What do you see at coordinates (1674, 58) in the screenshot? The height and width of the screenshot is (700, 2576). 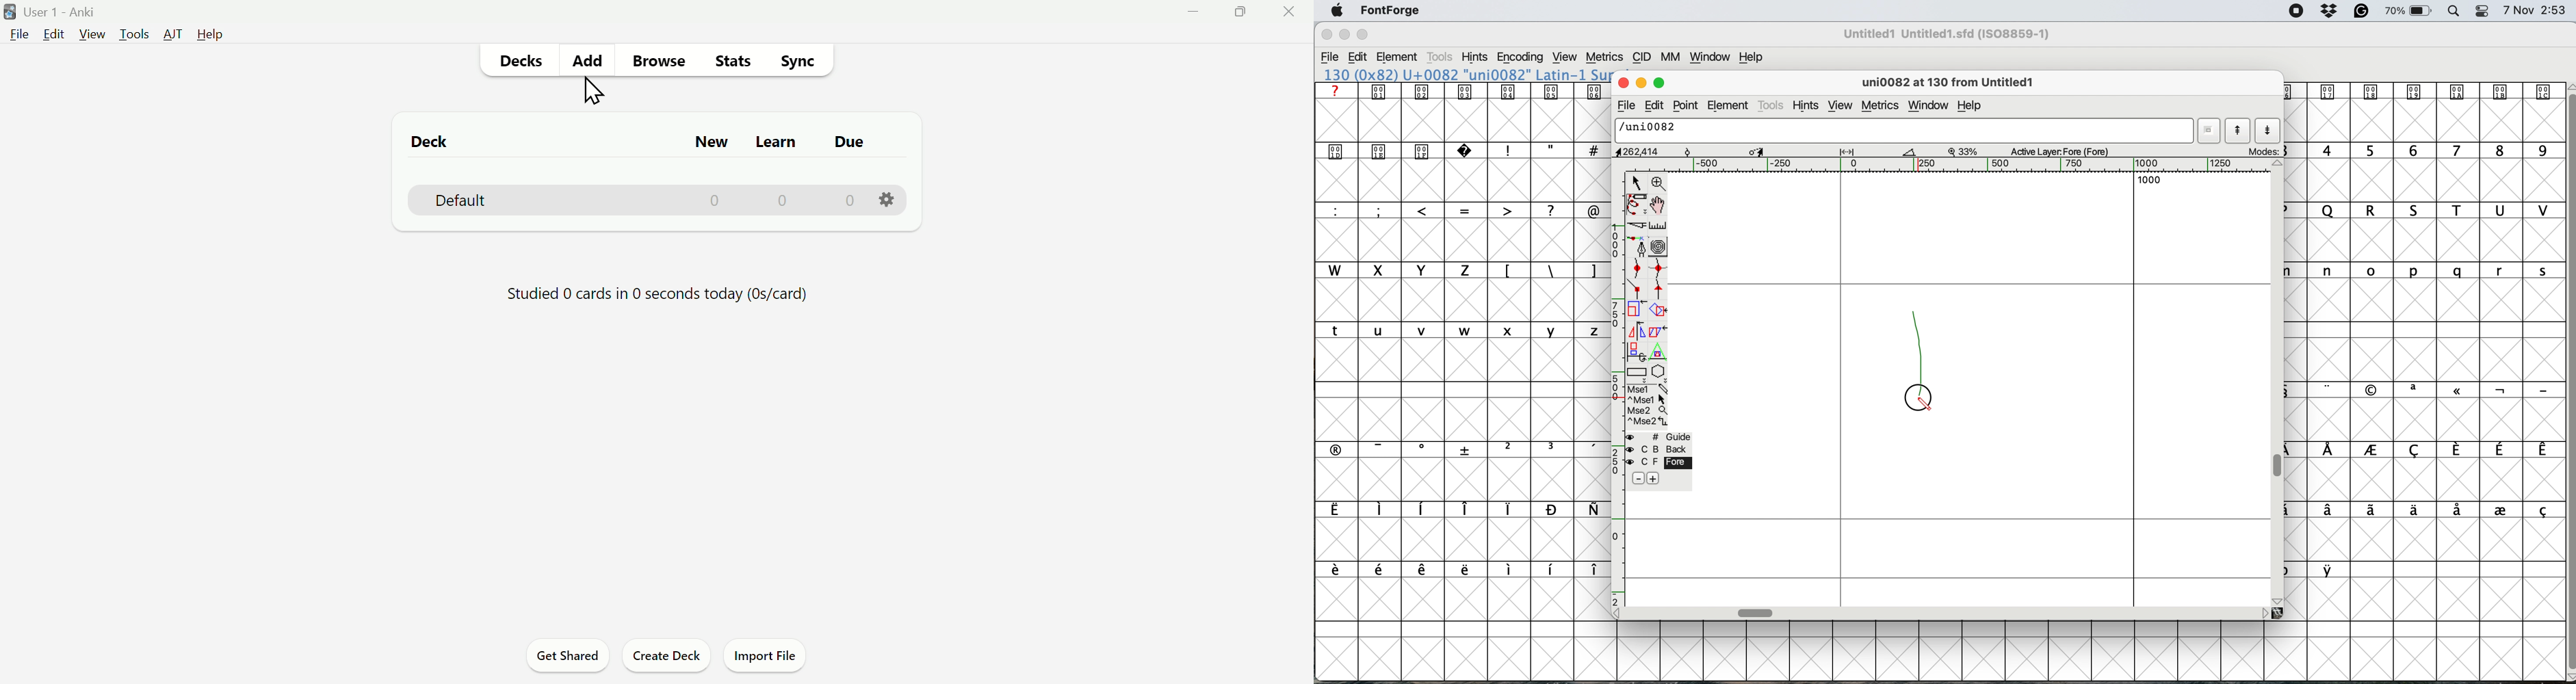 I see `mm` at bounding box center [1674, 58].